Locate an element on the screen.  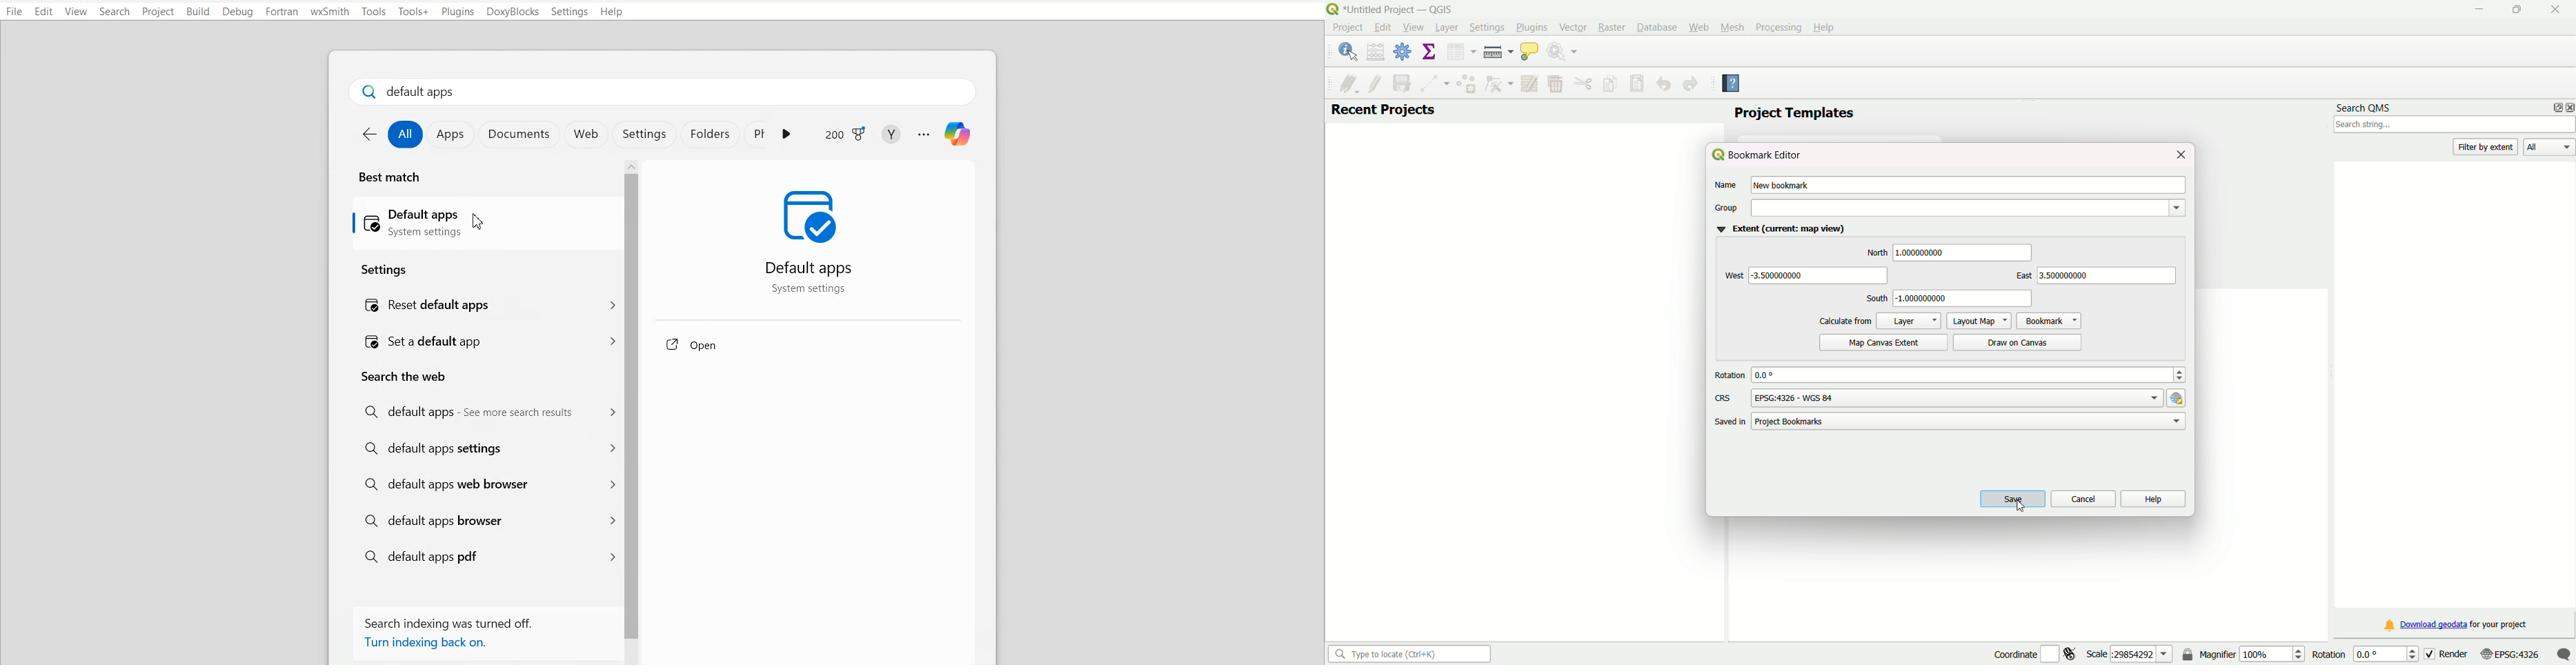
search QMS is located at coordinates (2366, 105).